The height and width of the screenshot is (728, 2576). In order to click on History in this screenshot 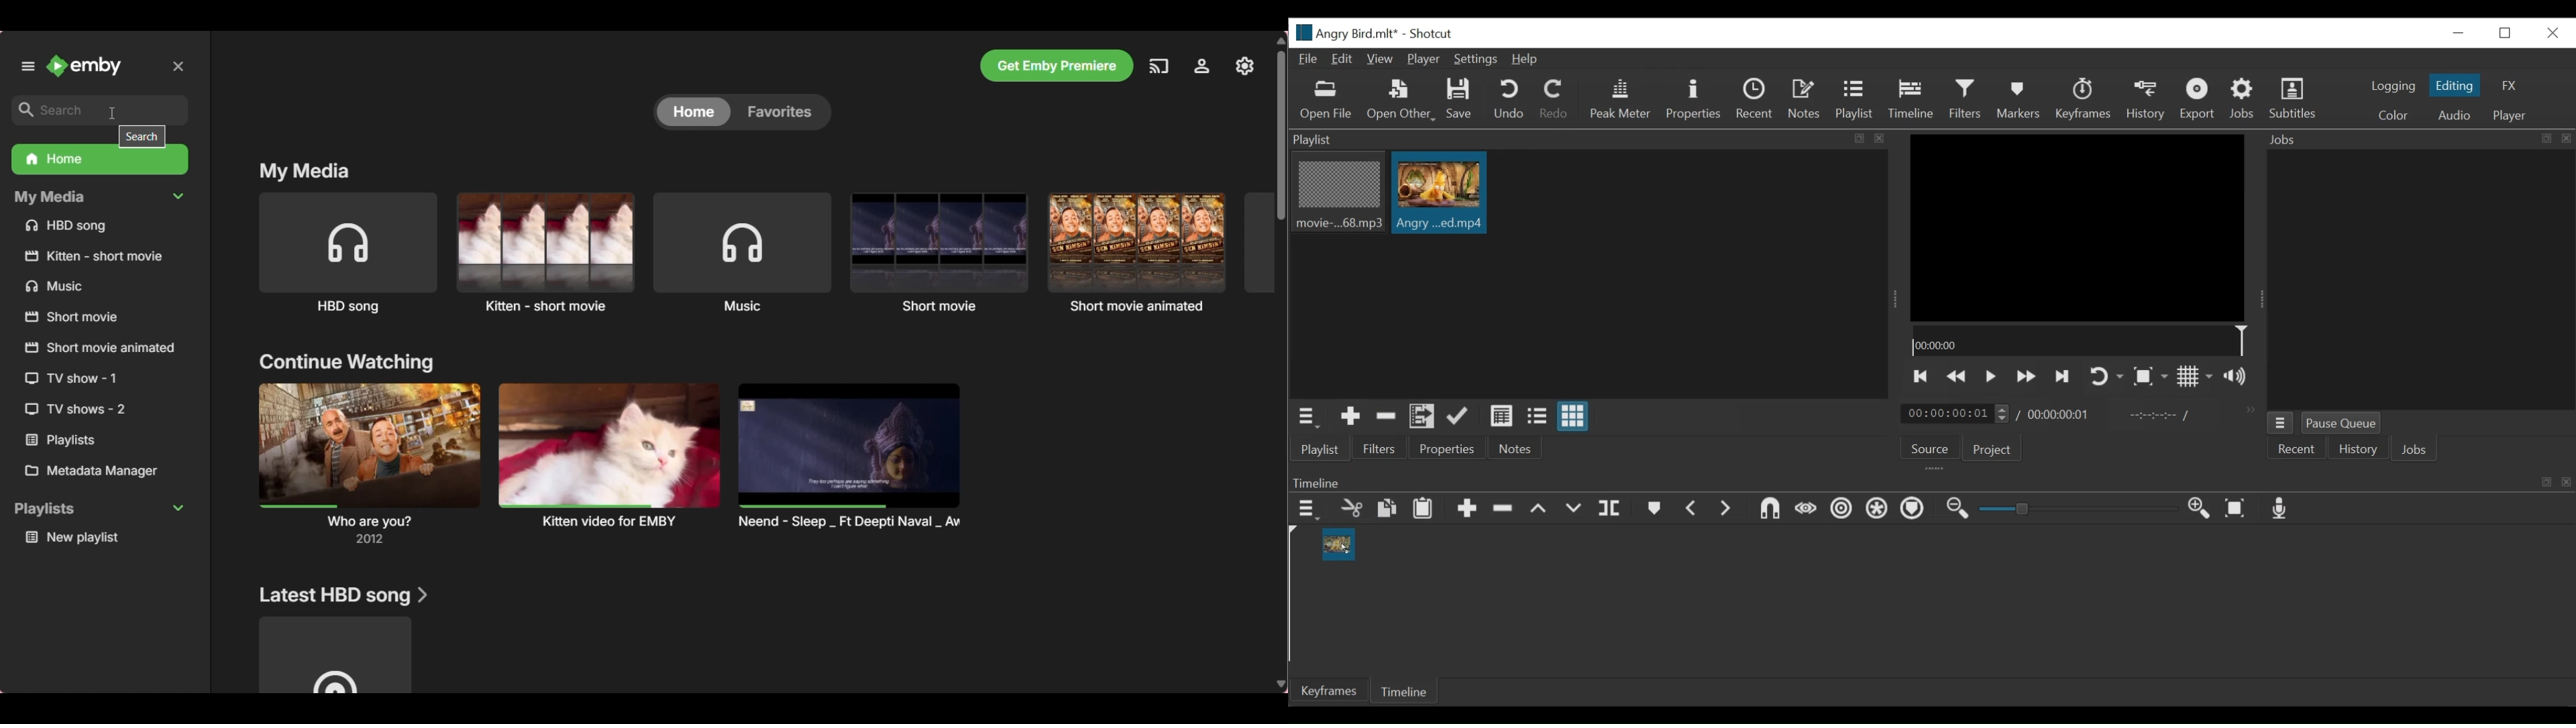, I will do `click(2357, 448)`.